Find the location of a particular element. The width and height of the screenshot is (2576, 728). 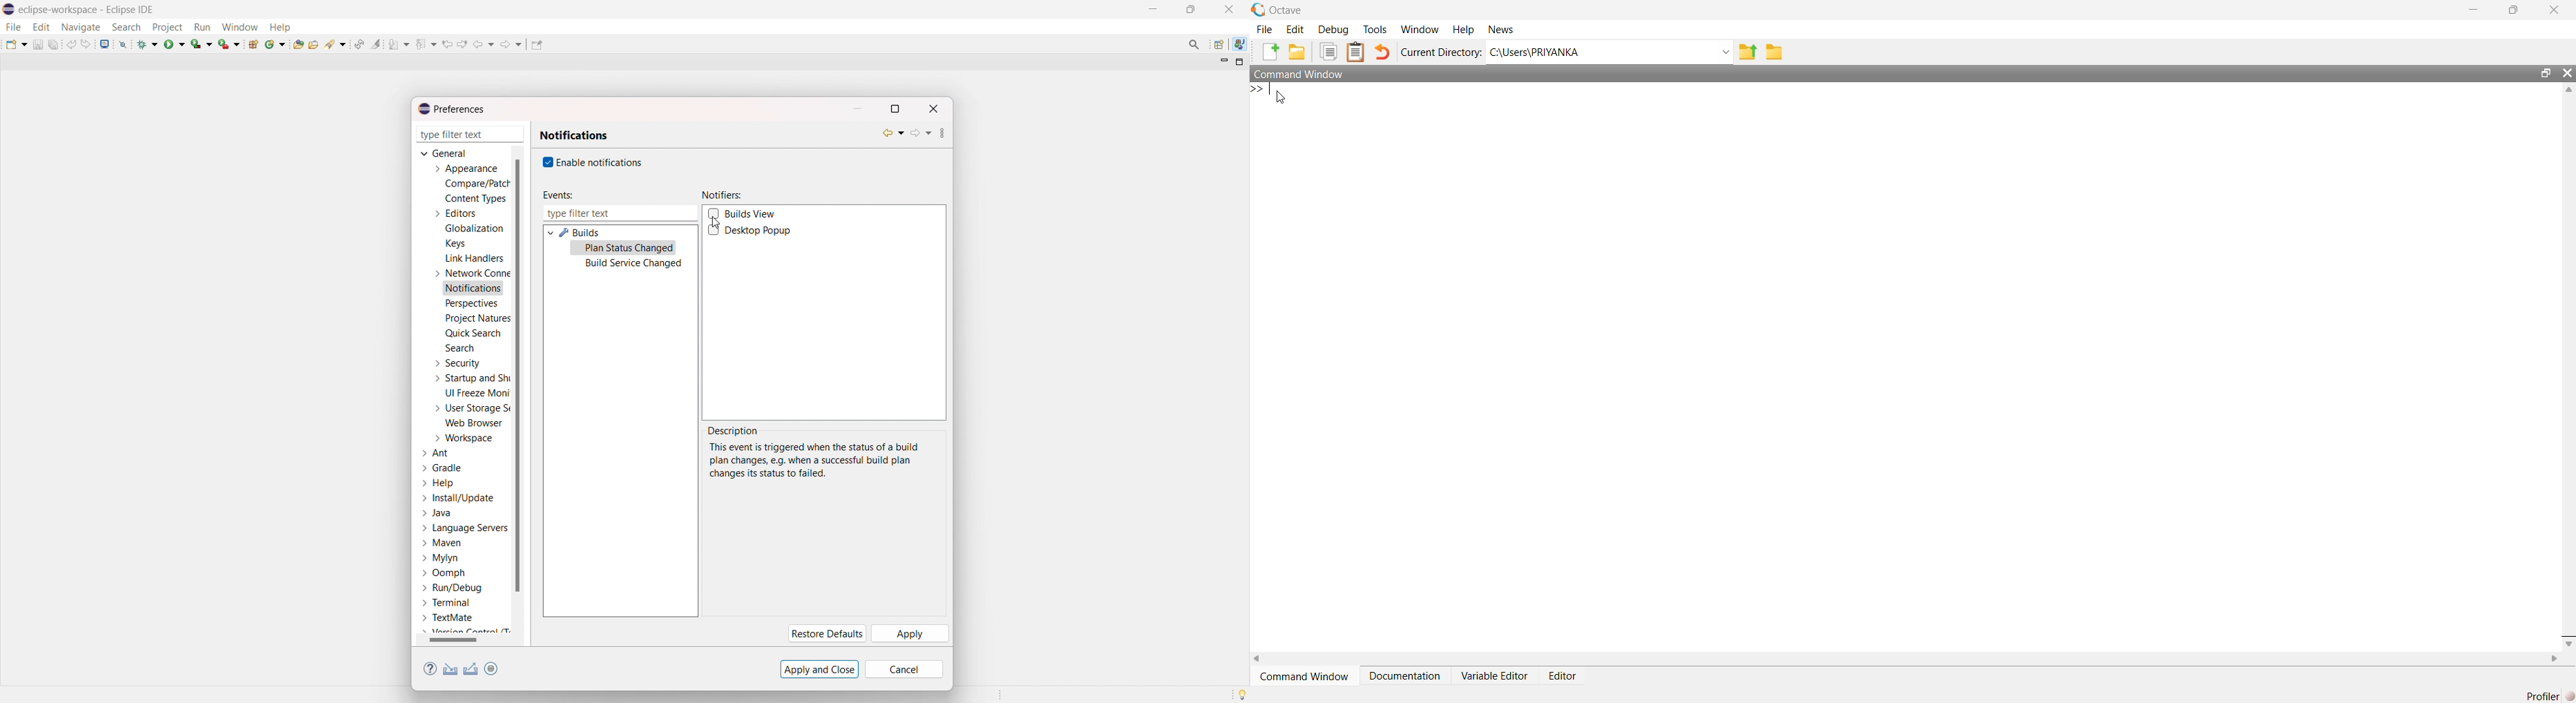

toggle oomph preference recorder is located at coordinates (491, 669).